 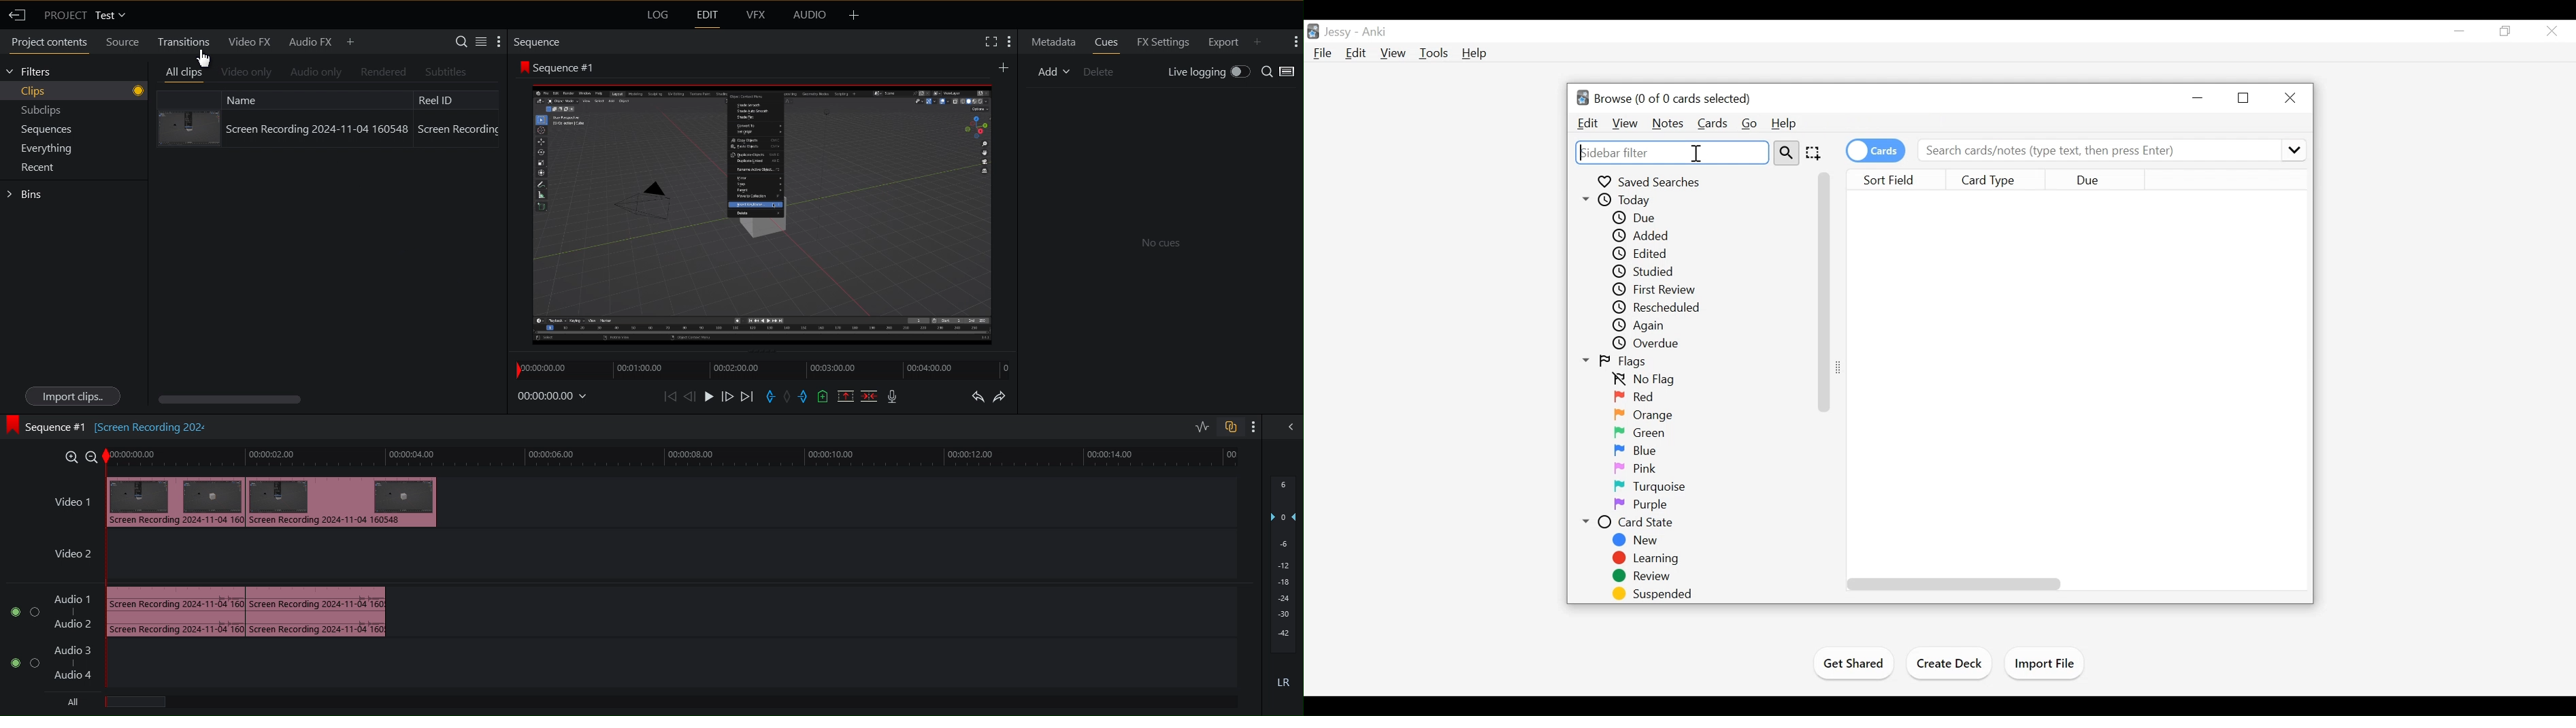 What do you see at coordinates (1852, 665) in the screenshot?
I see `Get Shared` at bounding box center [1852, 665].